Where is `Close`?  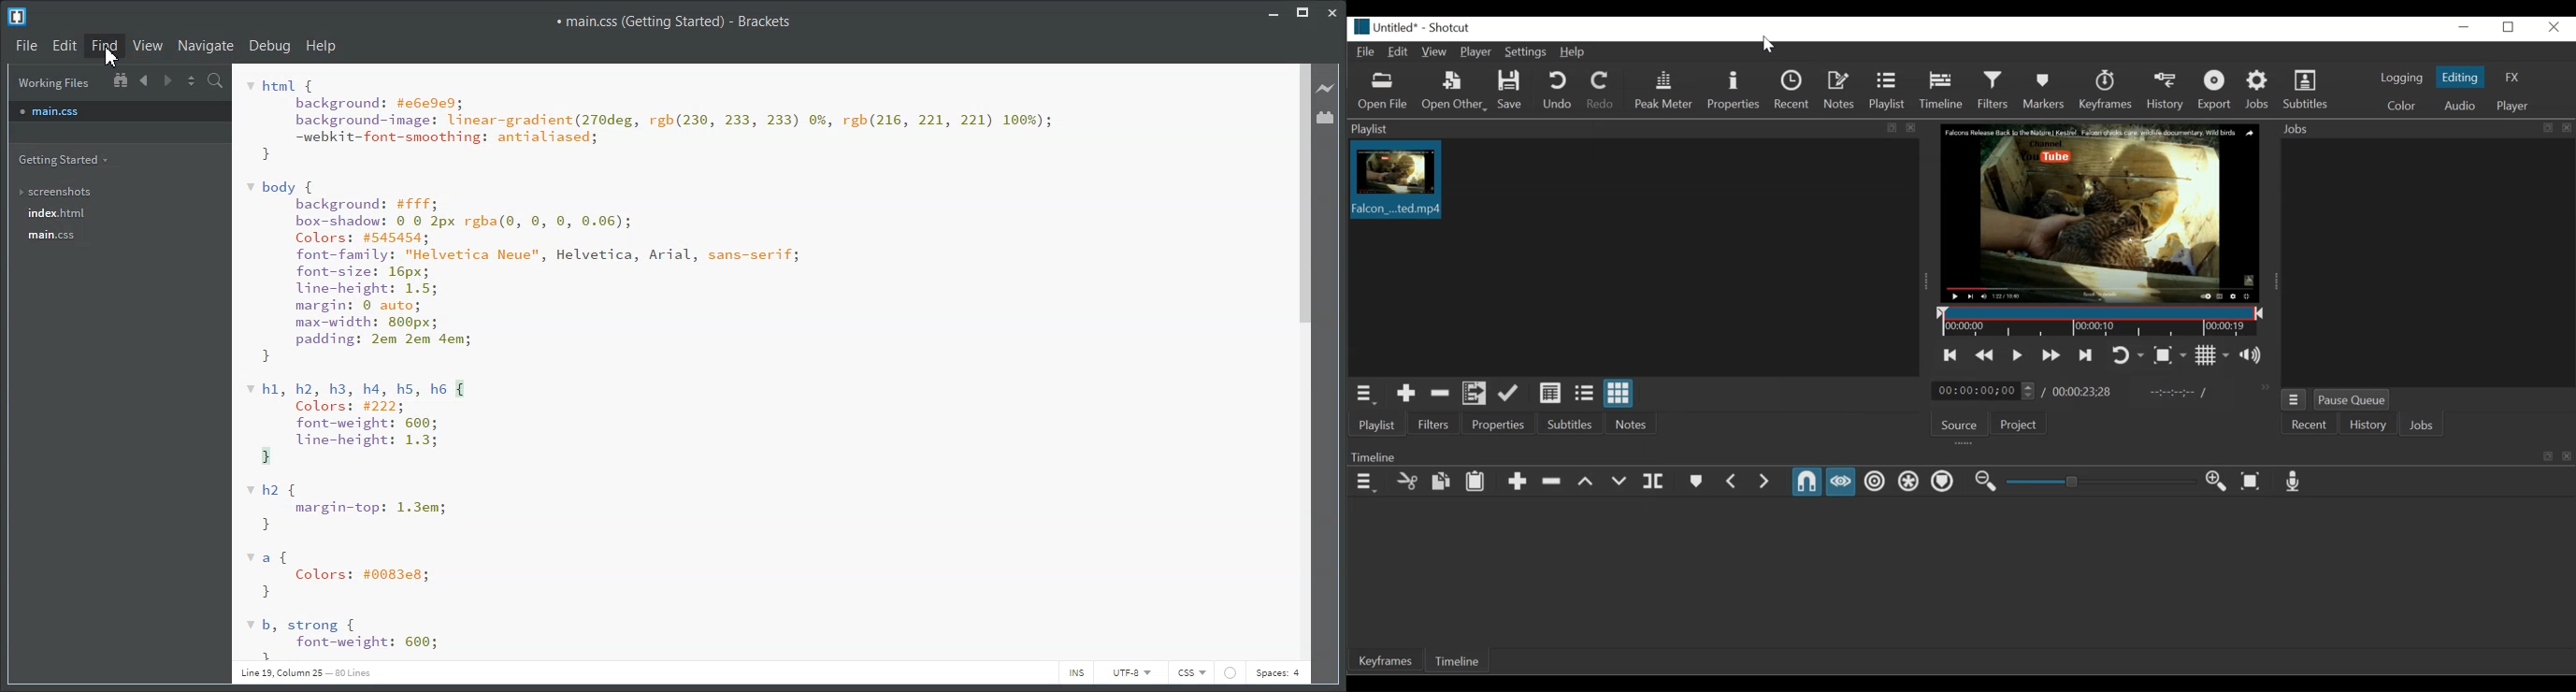 Close is located at coordinates (1334, 12).